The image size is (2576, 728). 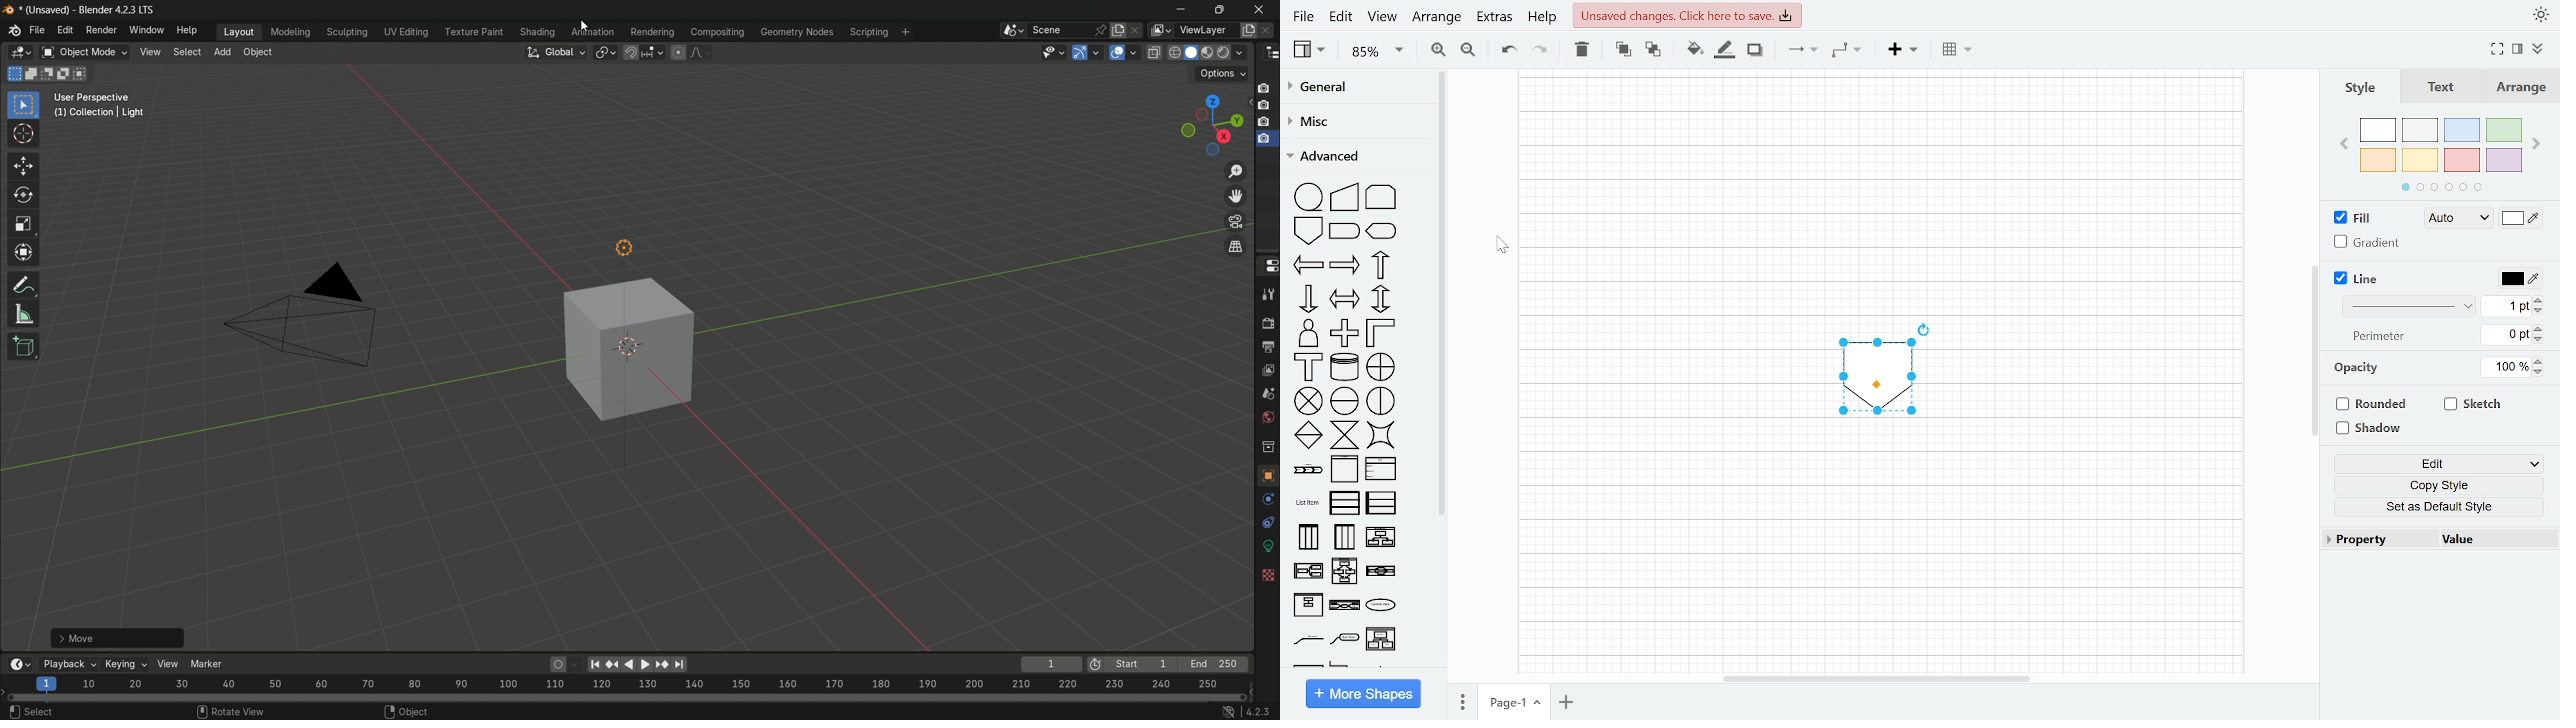 I want to click on vertical pool, so click(x=1307, y=537).